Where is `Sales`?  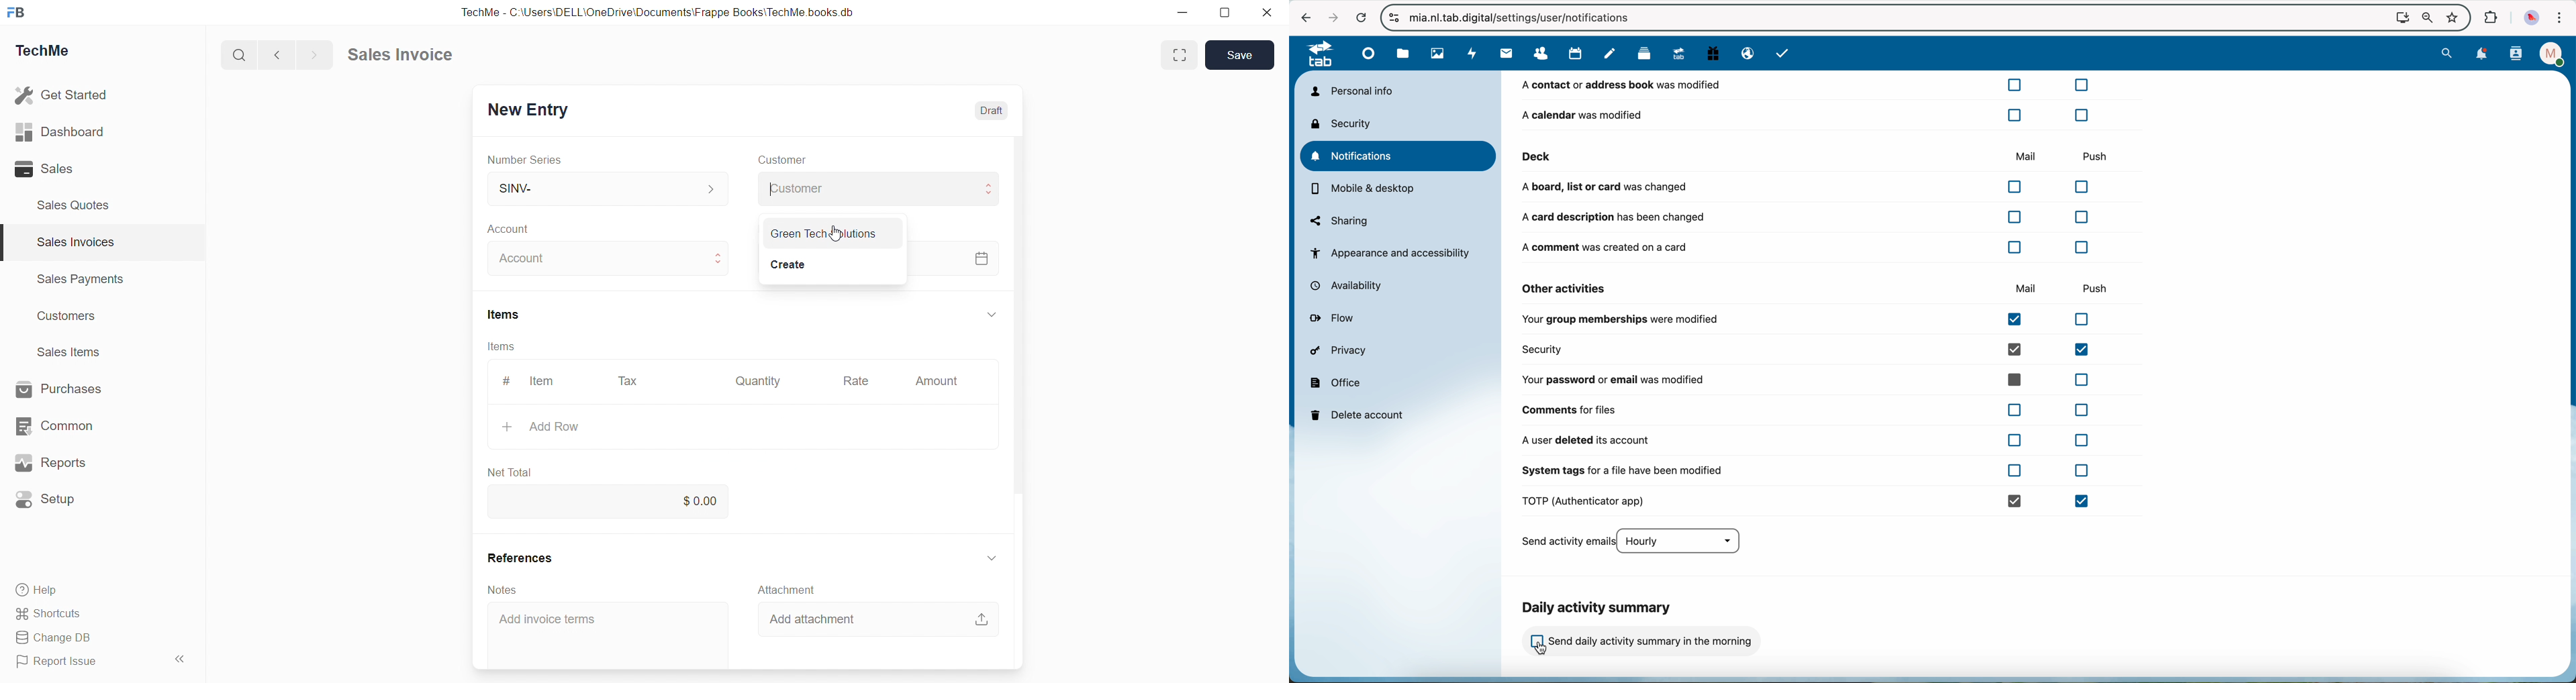 Sales is located at coordinates (44, 168).